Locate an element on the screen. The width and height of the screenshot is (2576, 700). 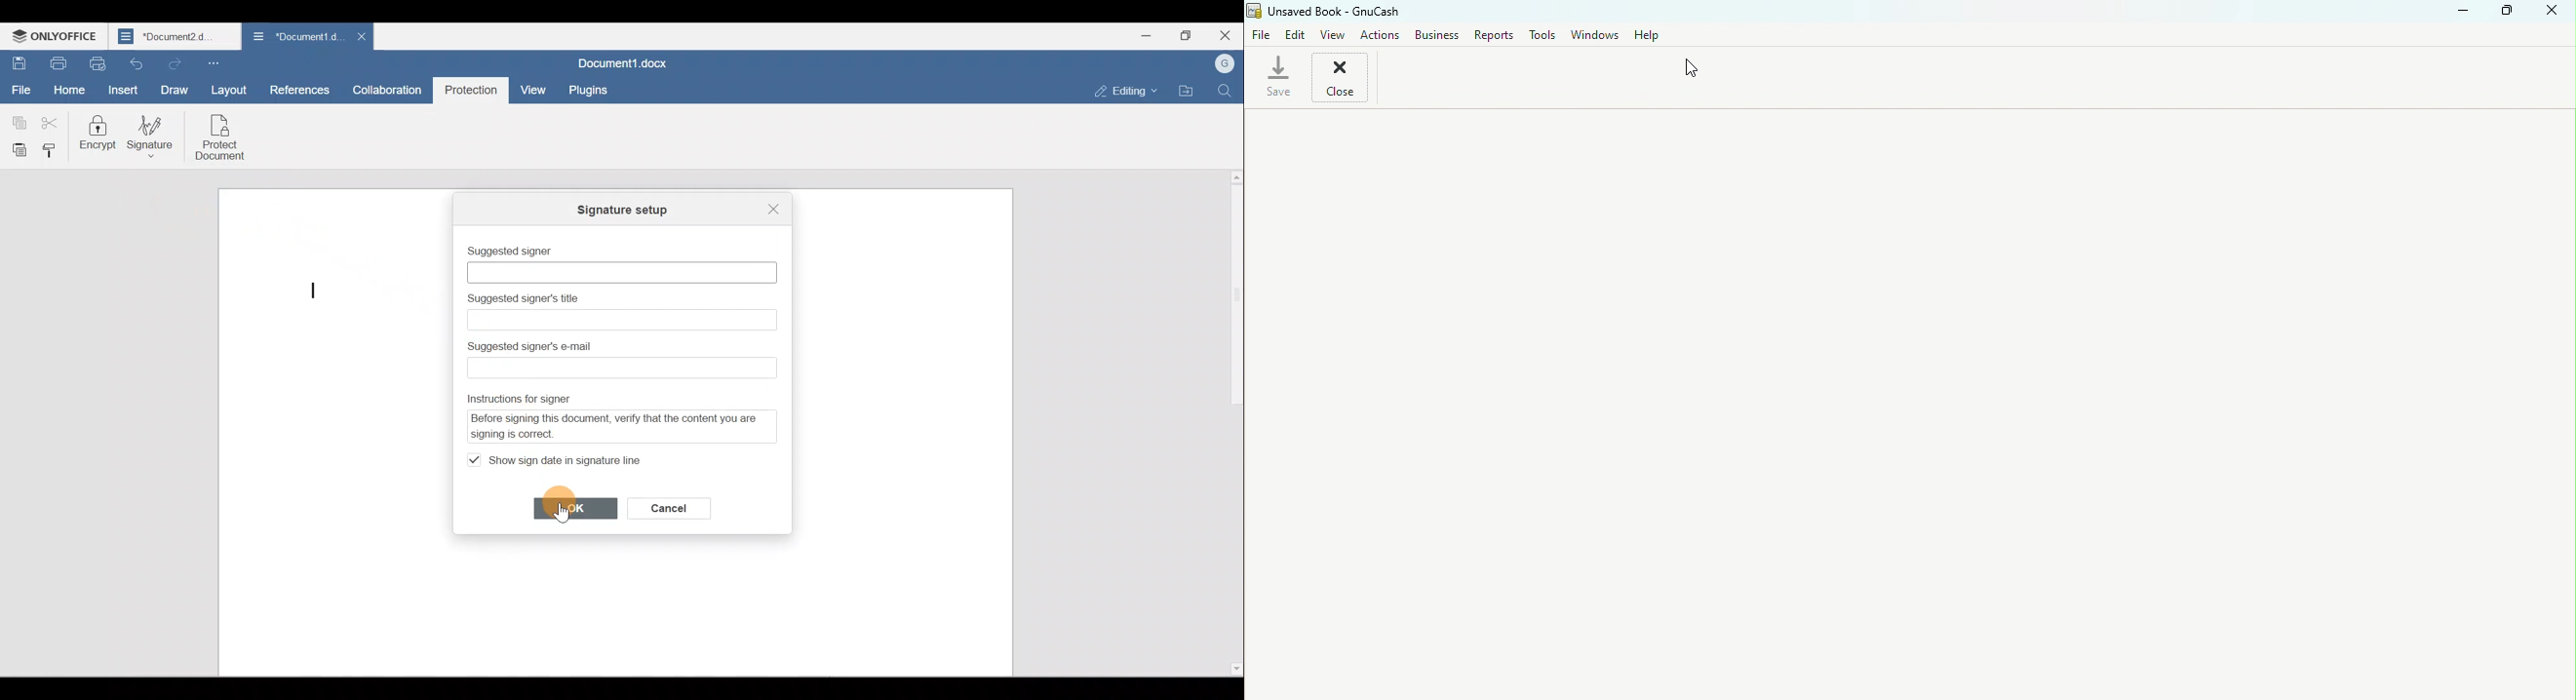
Minimize is located at coordinates (1142, 34).